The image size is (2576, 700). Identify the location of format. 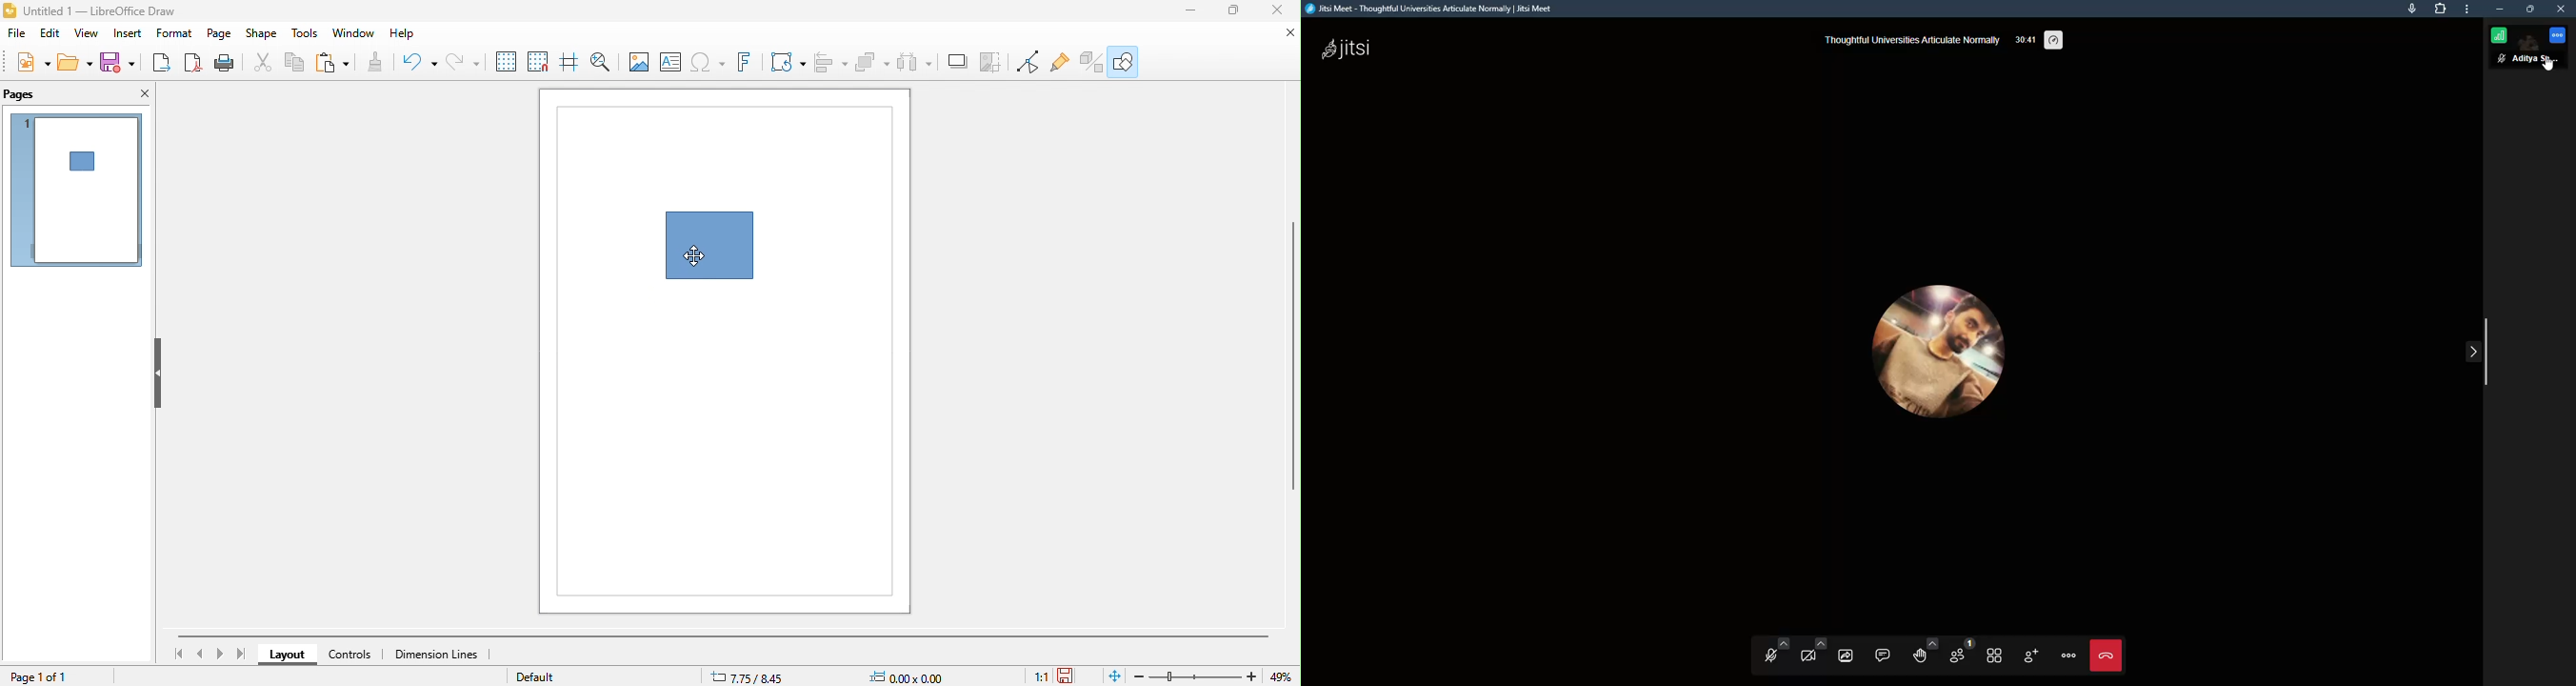
(176, 35).